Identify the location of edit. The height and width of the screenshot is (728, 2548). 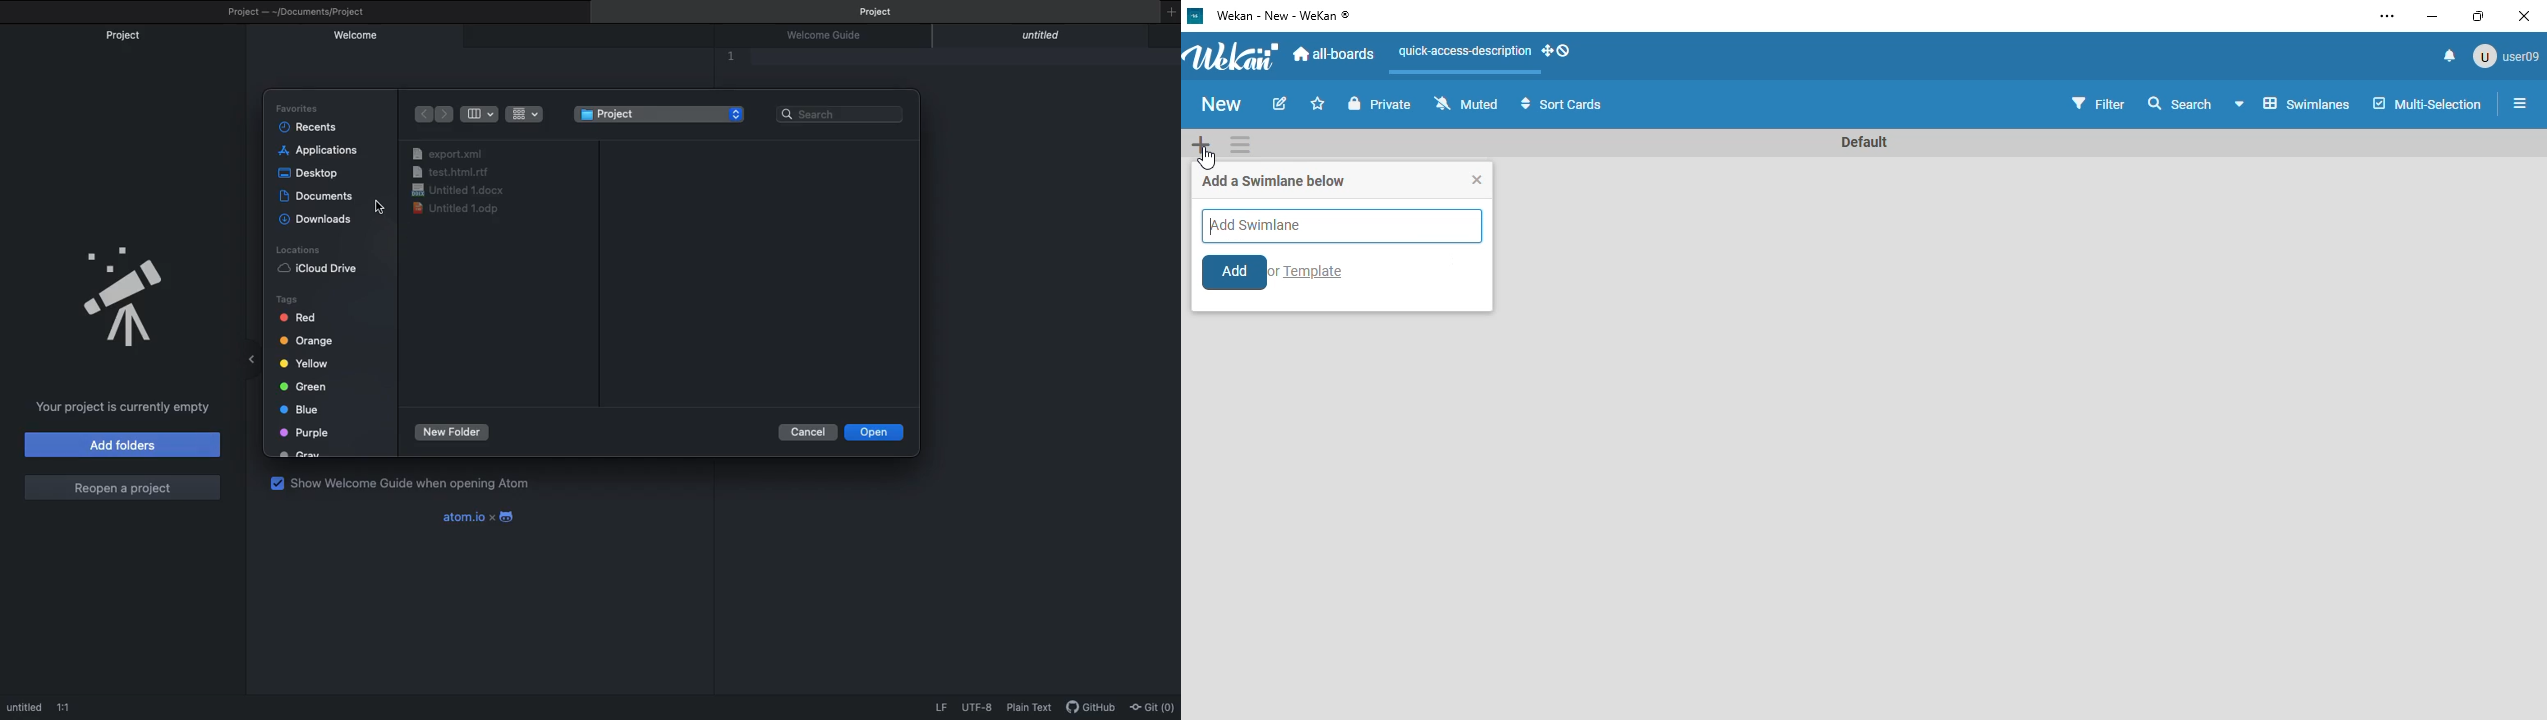
(1280, 103).